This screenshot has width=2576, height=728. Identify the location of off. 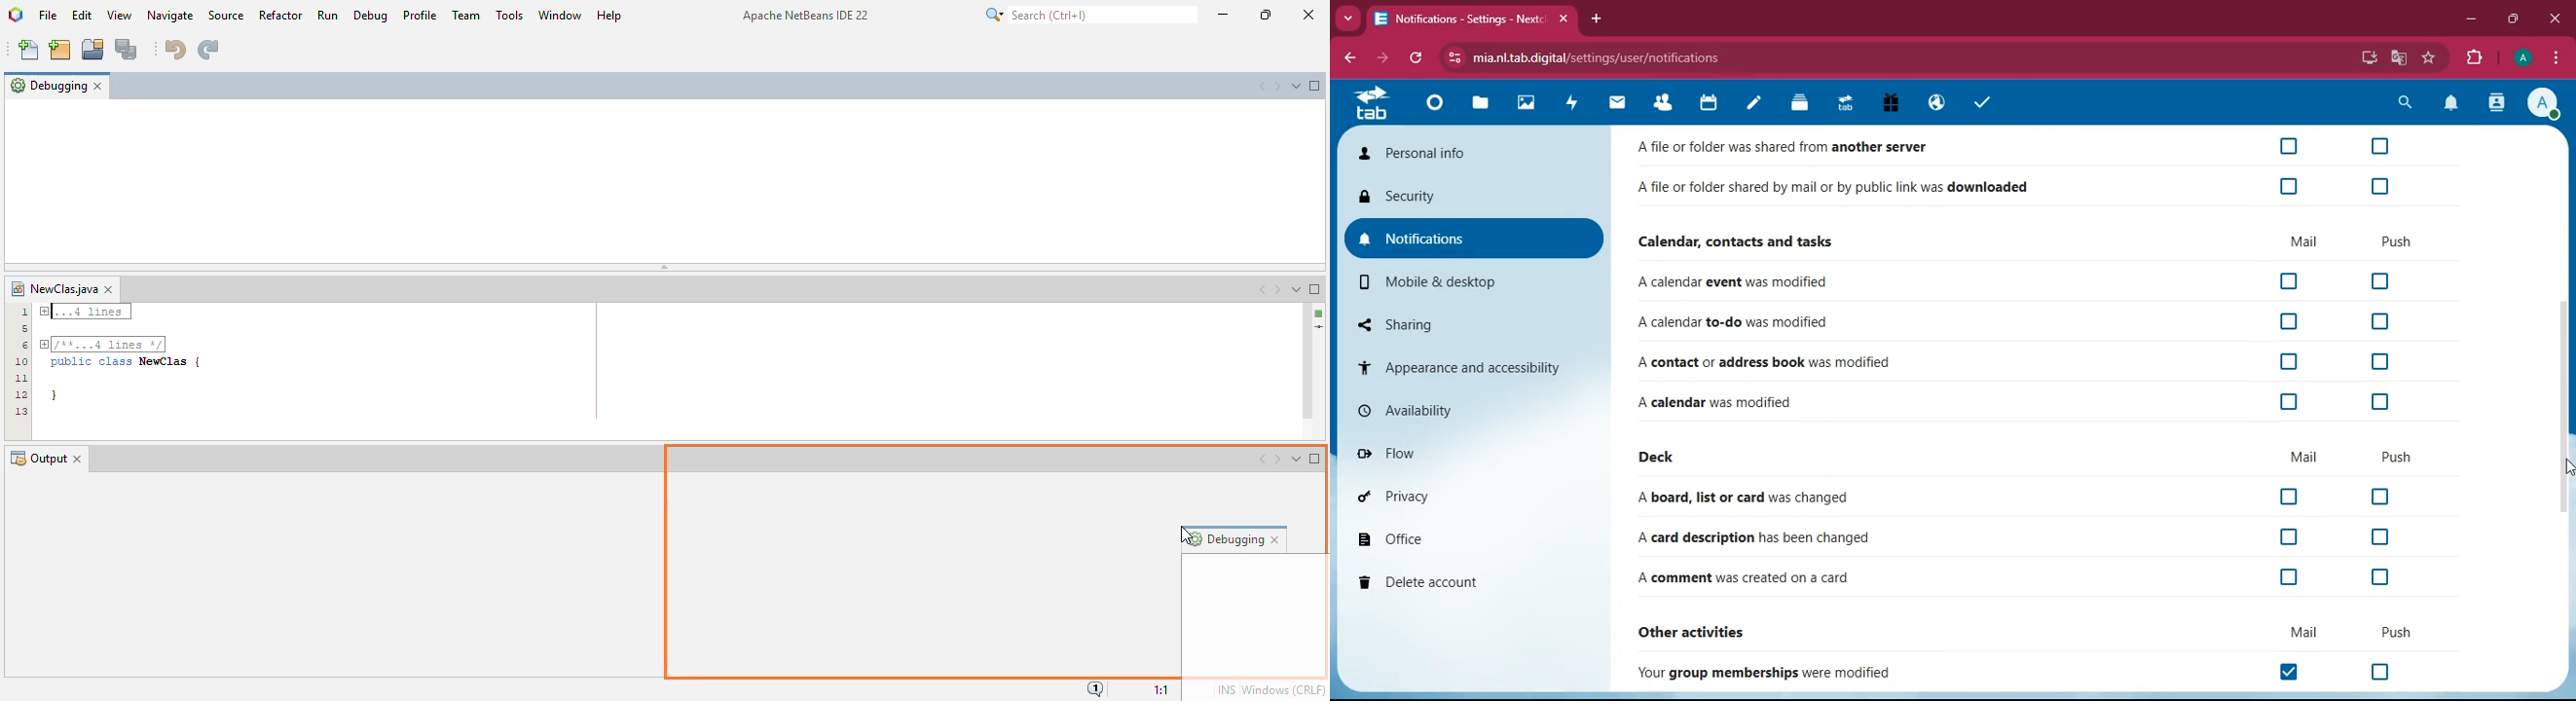
(2381, 282).